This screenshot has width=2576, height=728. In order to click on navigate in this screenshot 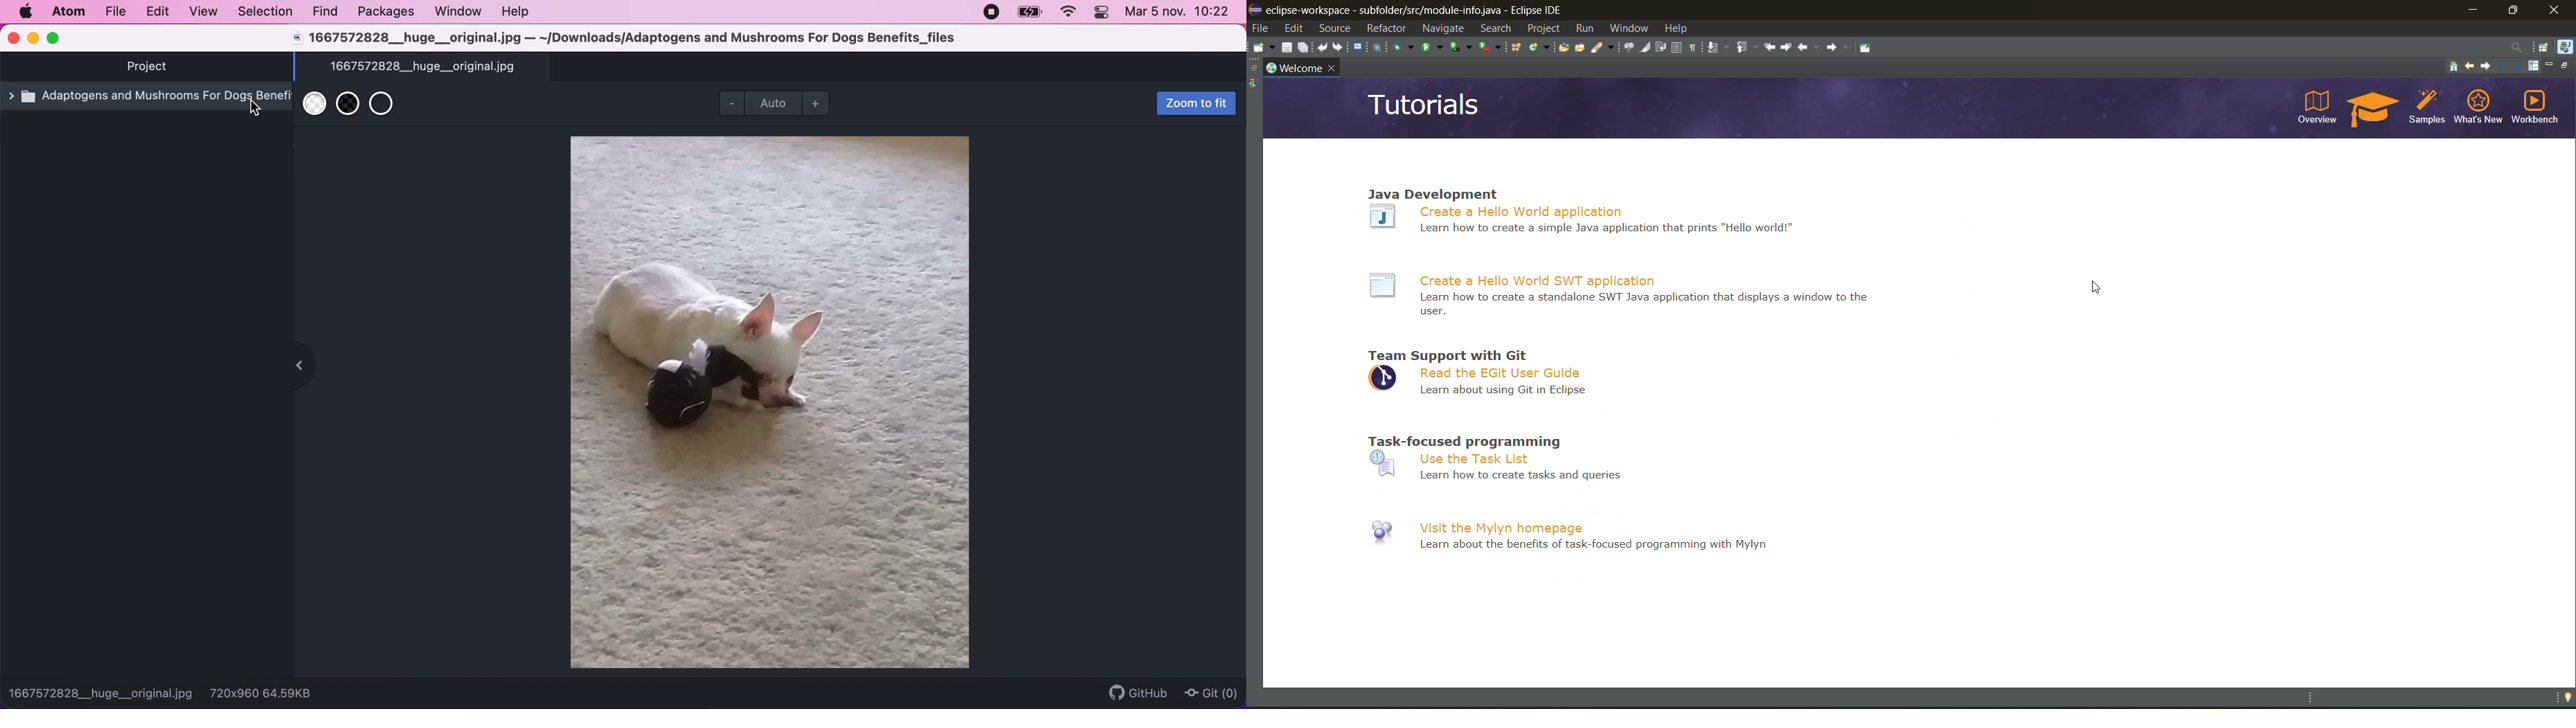, I will do `click(1441, 27)`.